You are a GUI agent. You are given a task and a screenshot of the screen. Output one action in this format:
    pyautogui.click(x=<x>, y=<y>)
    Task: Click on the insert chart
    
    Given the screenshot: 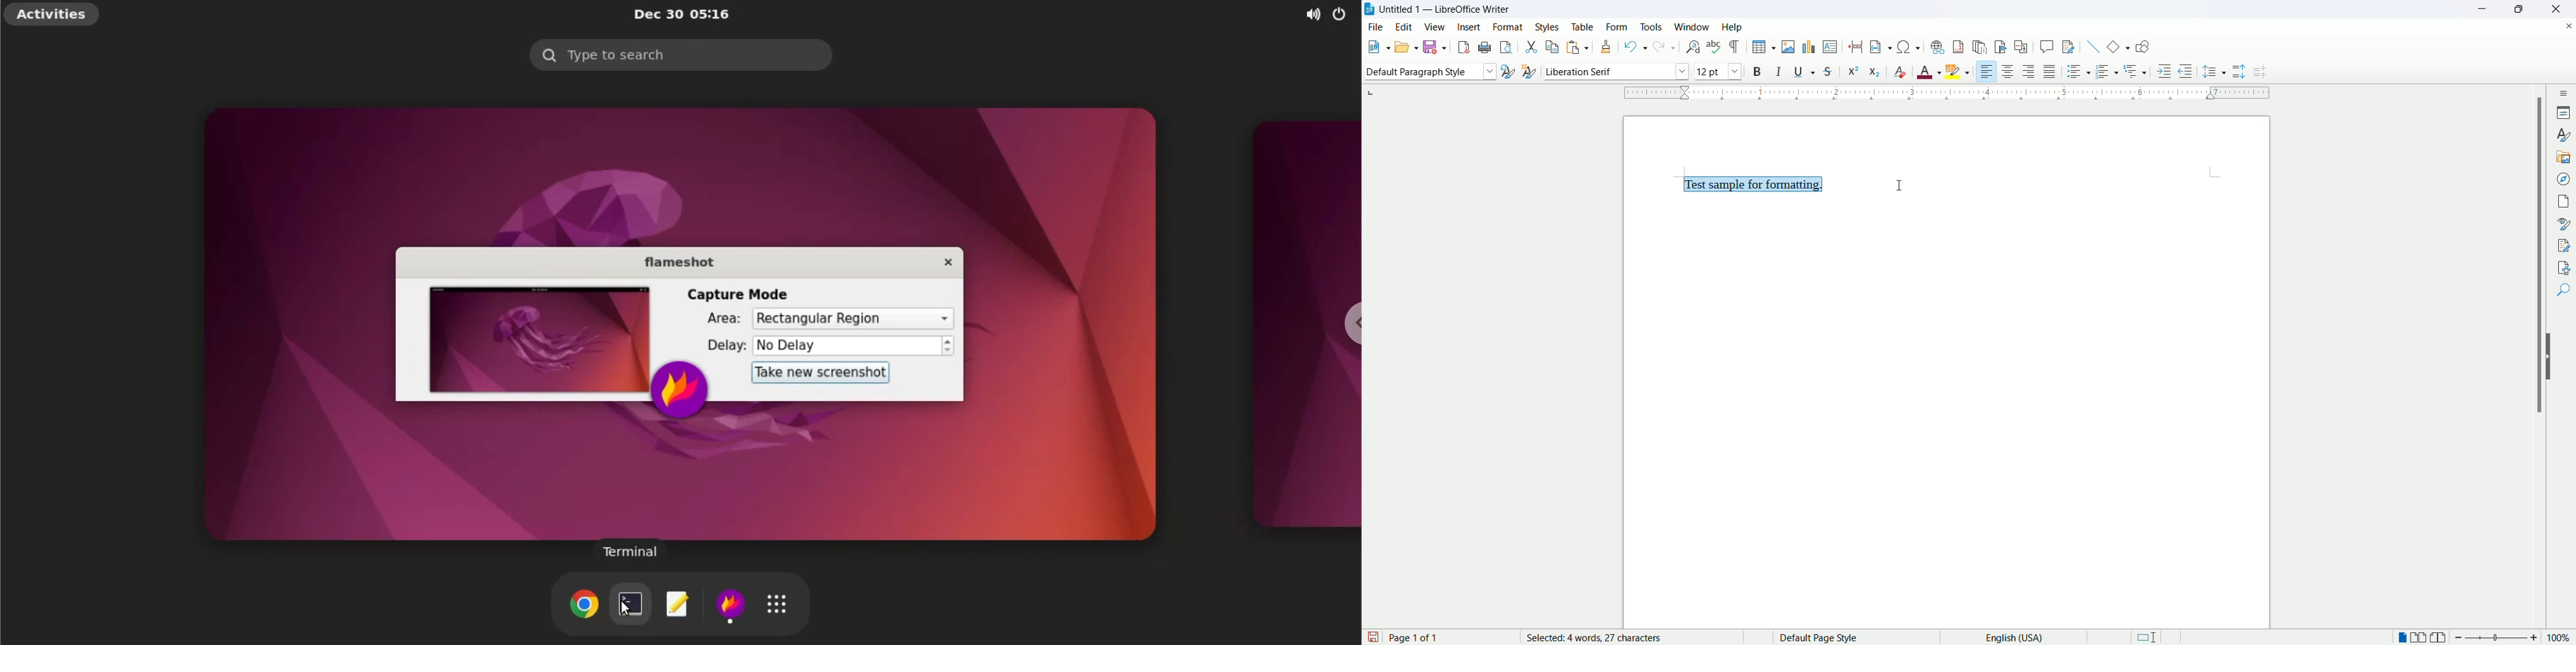 What is the action you would take?
    pyautogui.click(x=1807, y=47)
    